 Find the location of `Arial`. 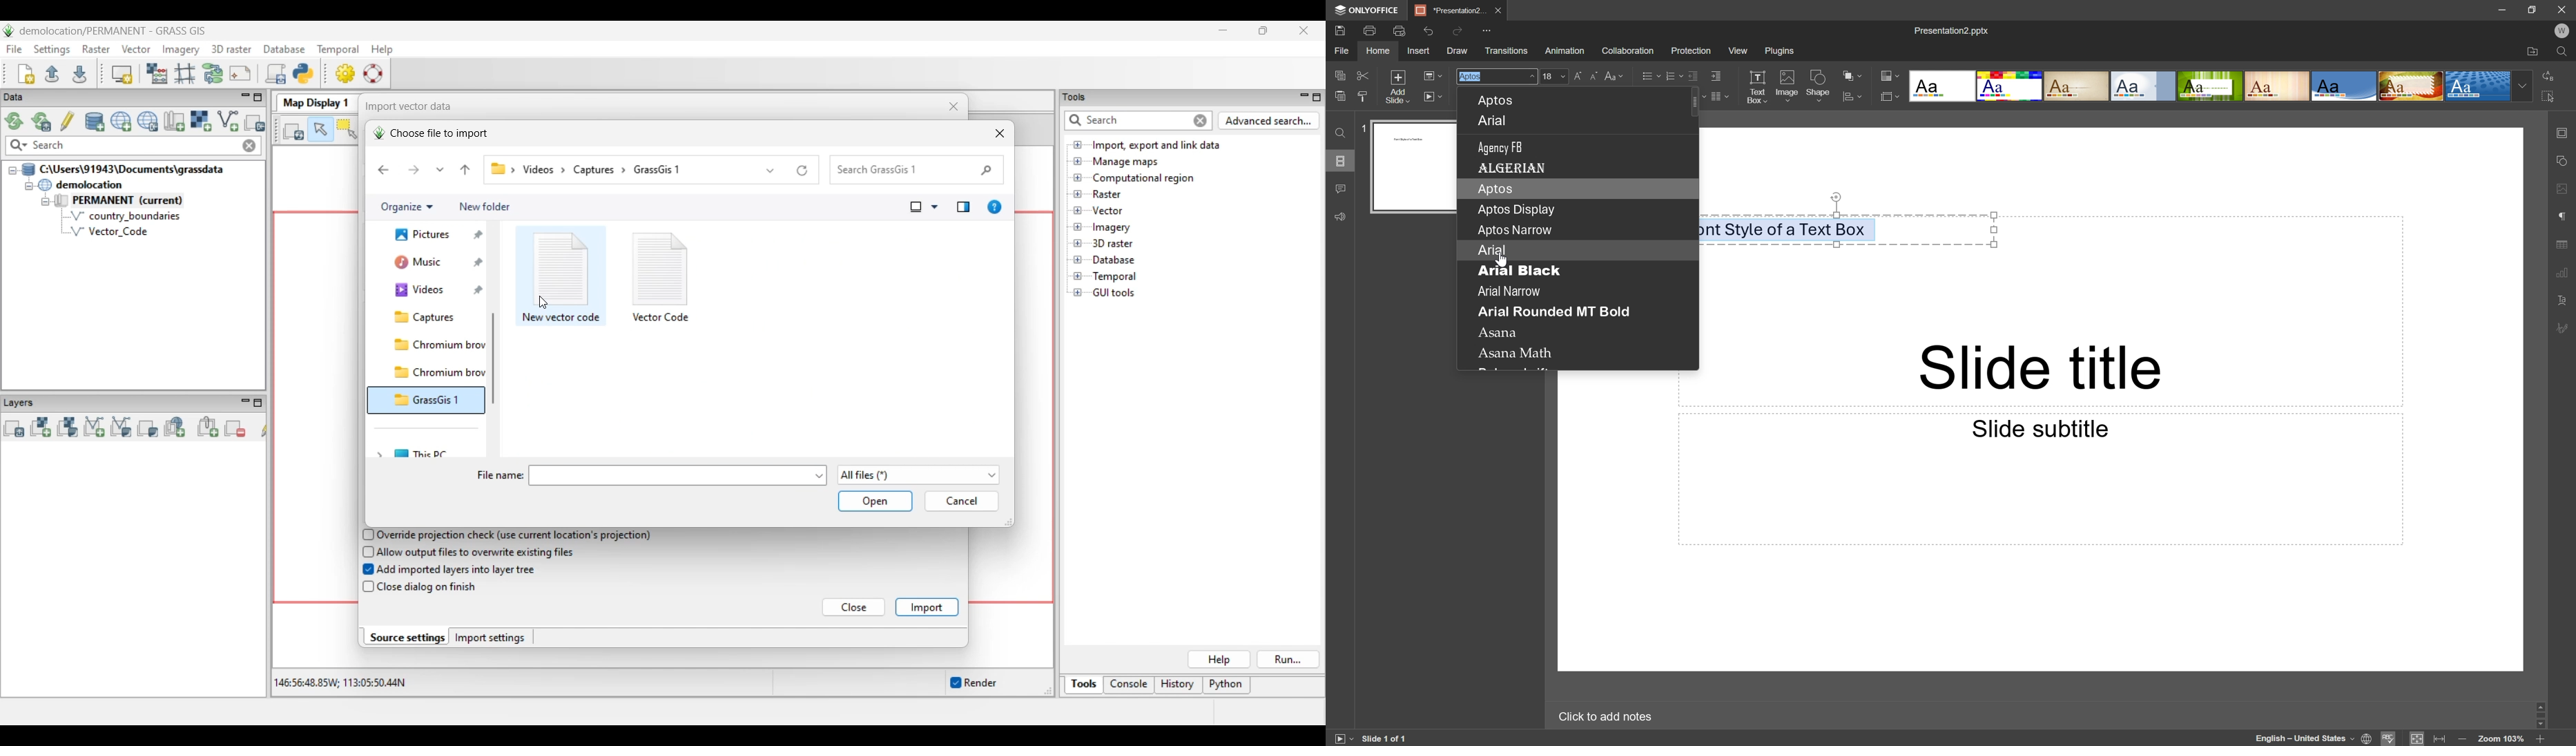

Arial is located at coordinates (1494, 120).